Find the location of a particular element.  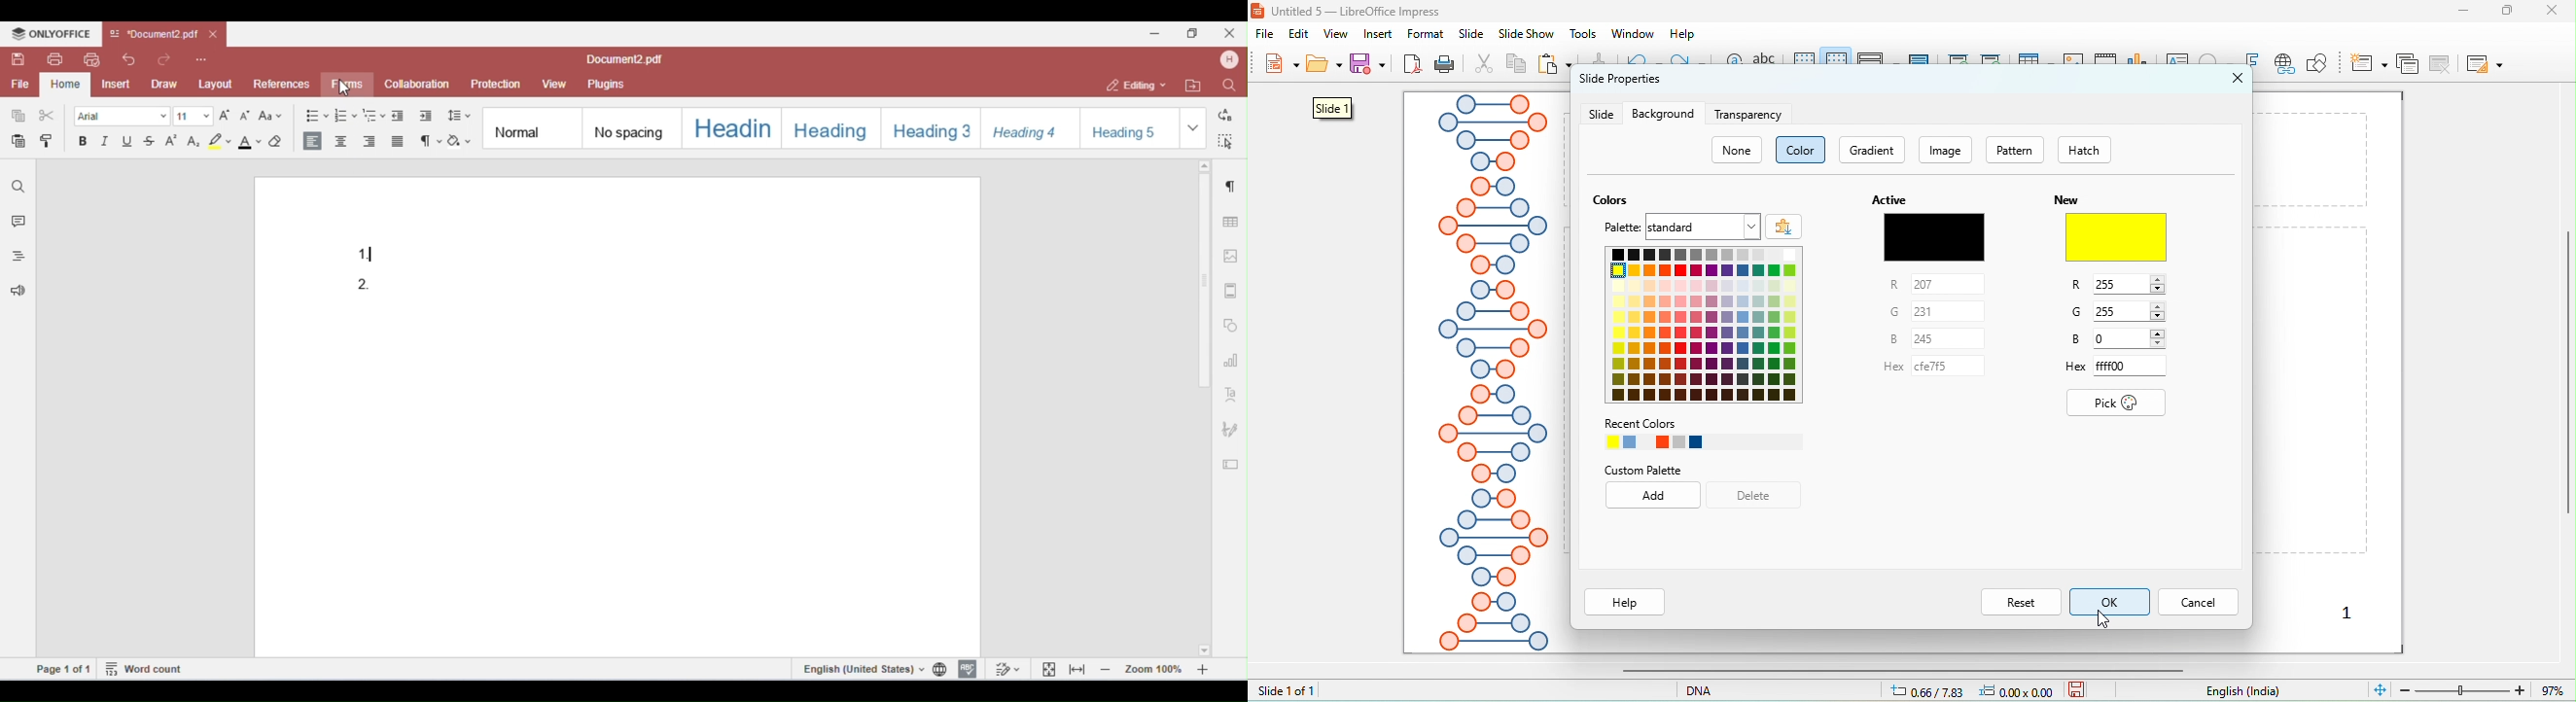

window is located at coordinates (1631, 33).